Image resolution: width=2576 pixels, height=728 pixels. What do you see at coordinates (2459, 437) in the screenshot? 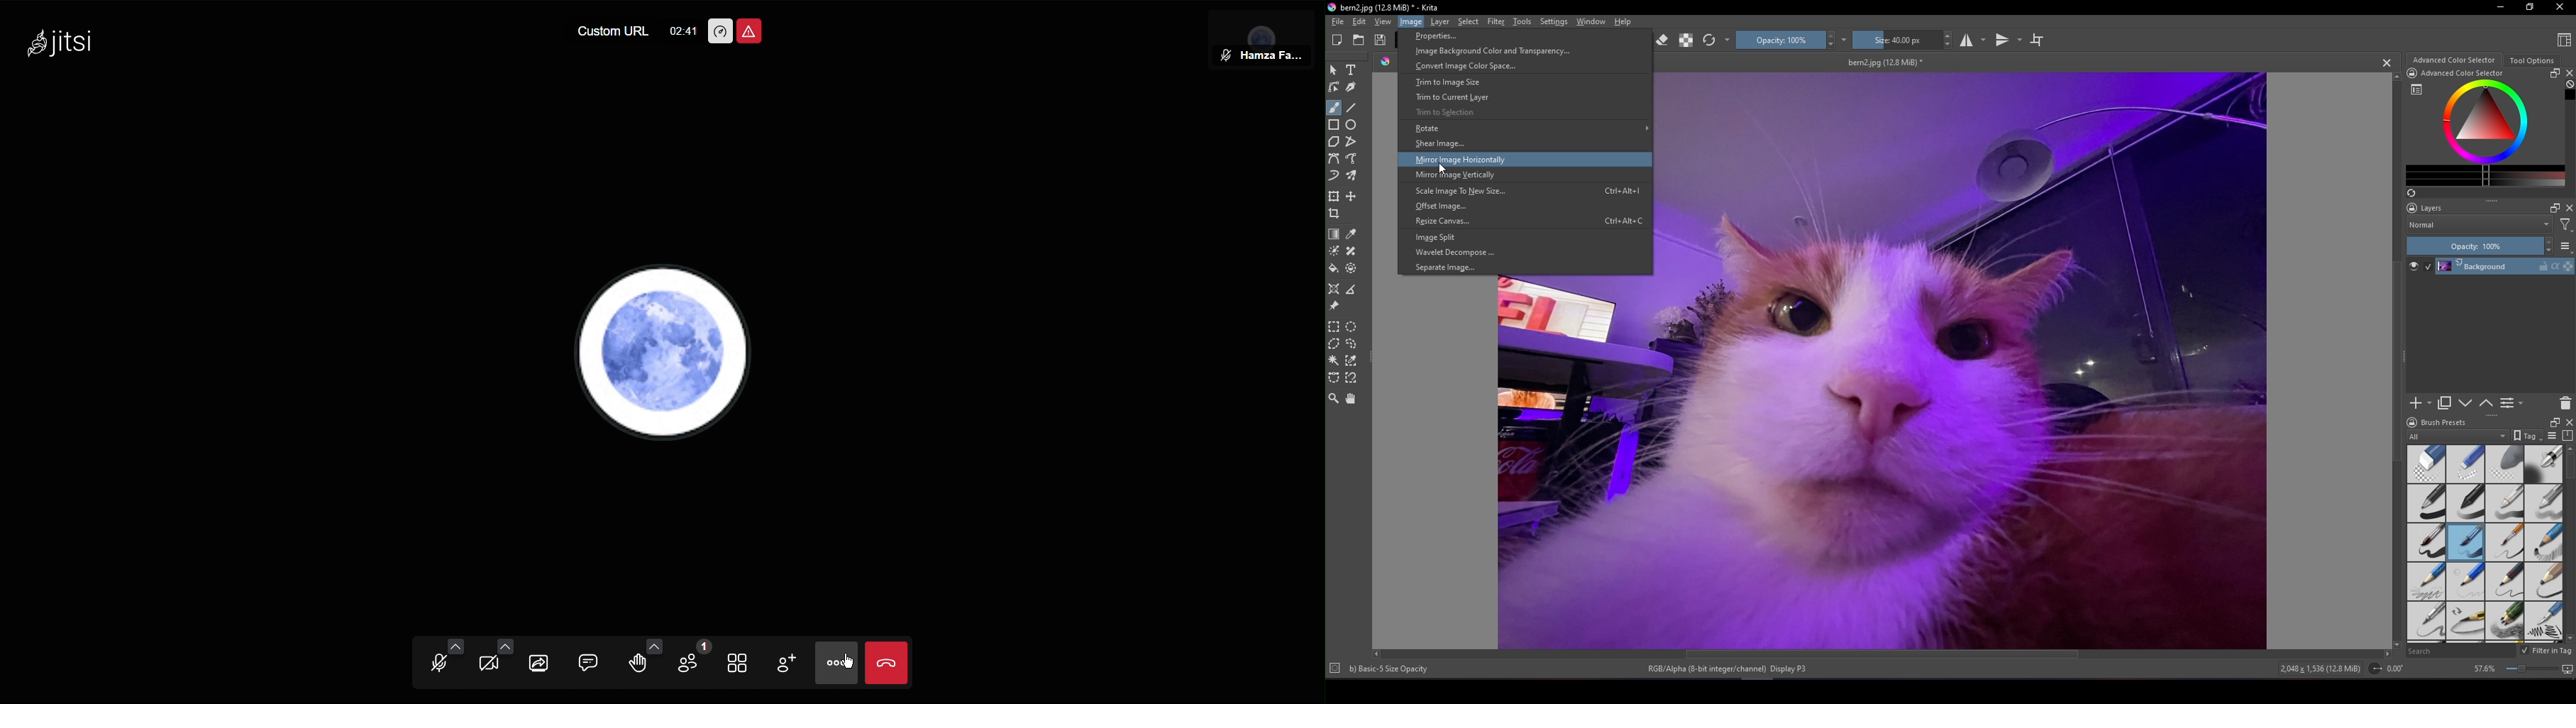
I see `Brush preset filter` at bounding box center [2459, 437].